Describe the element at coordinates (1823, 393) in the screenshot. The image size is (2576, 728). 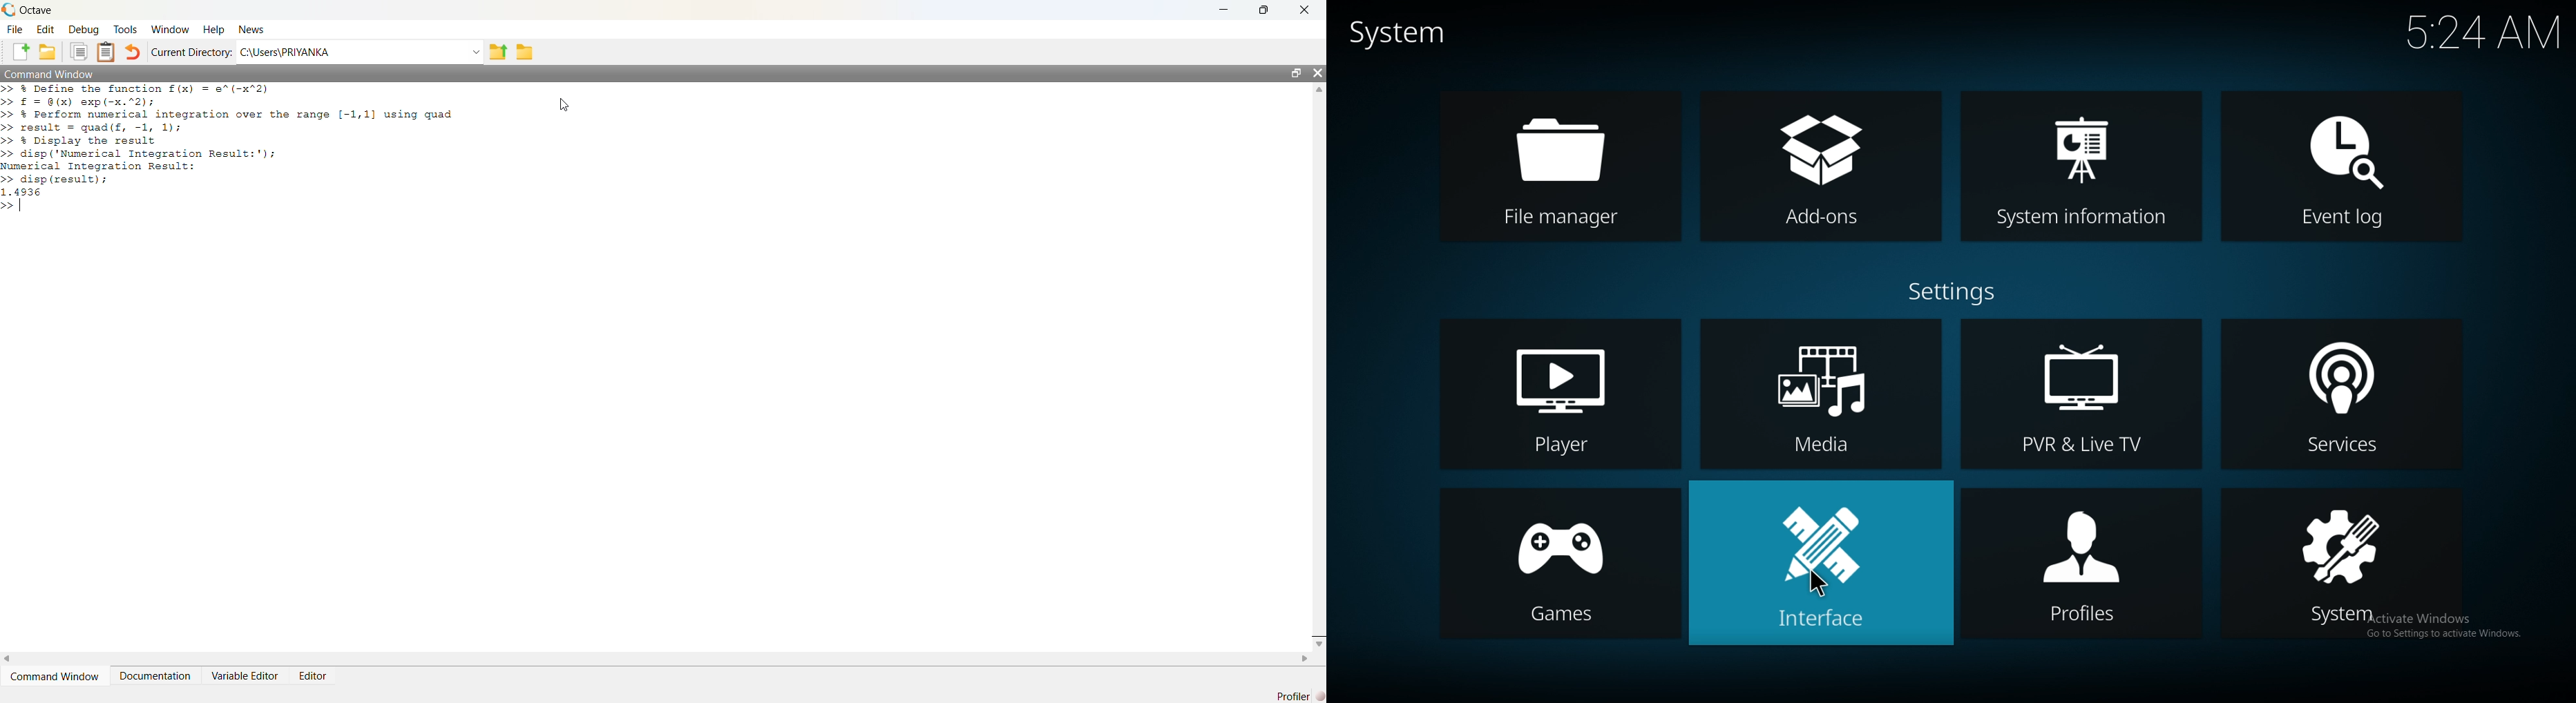
I see `media` at that location.